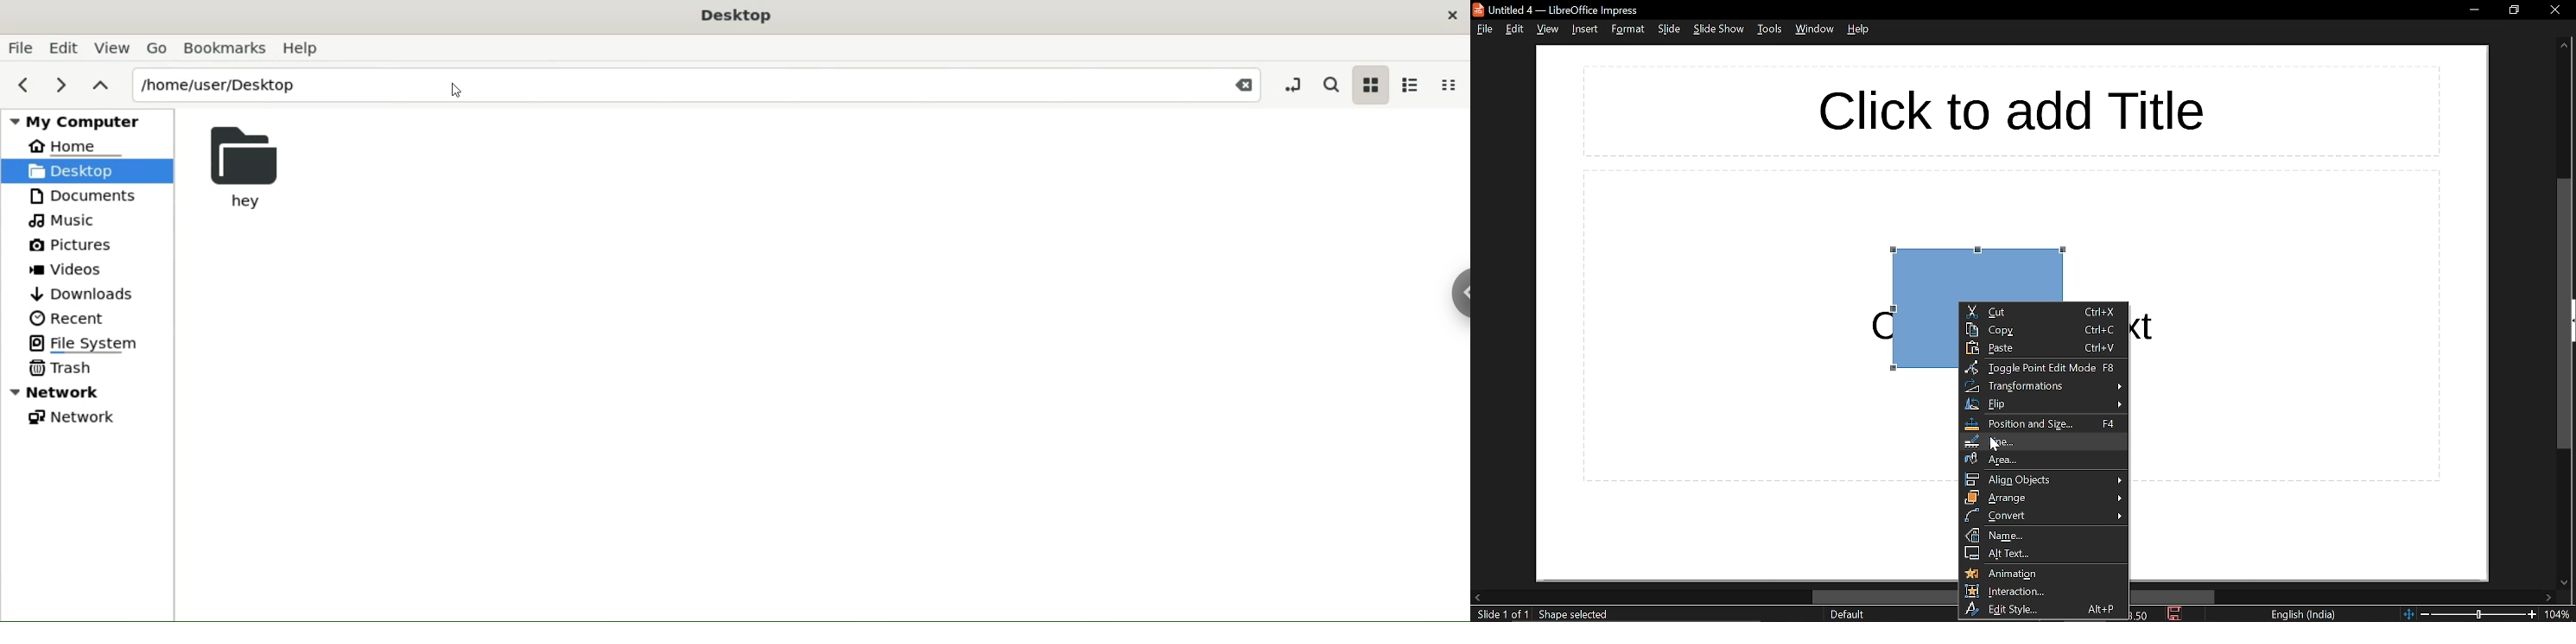 The image size is (2576, 644). What do you see at coordinates (1557, 10) in the screenshot?
I see `current window` at bounding box center [1557, 10].